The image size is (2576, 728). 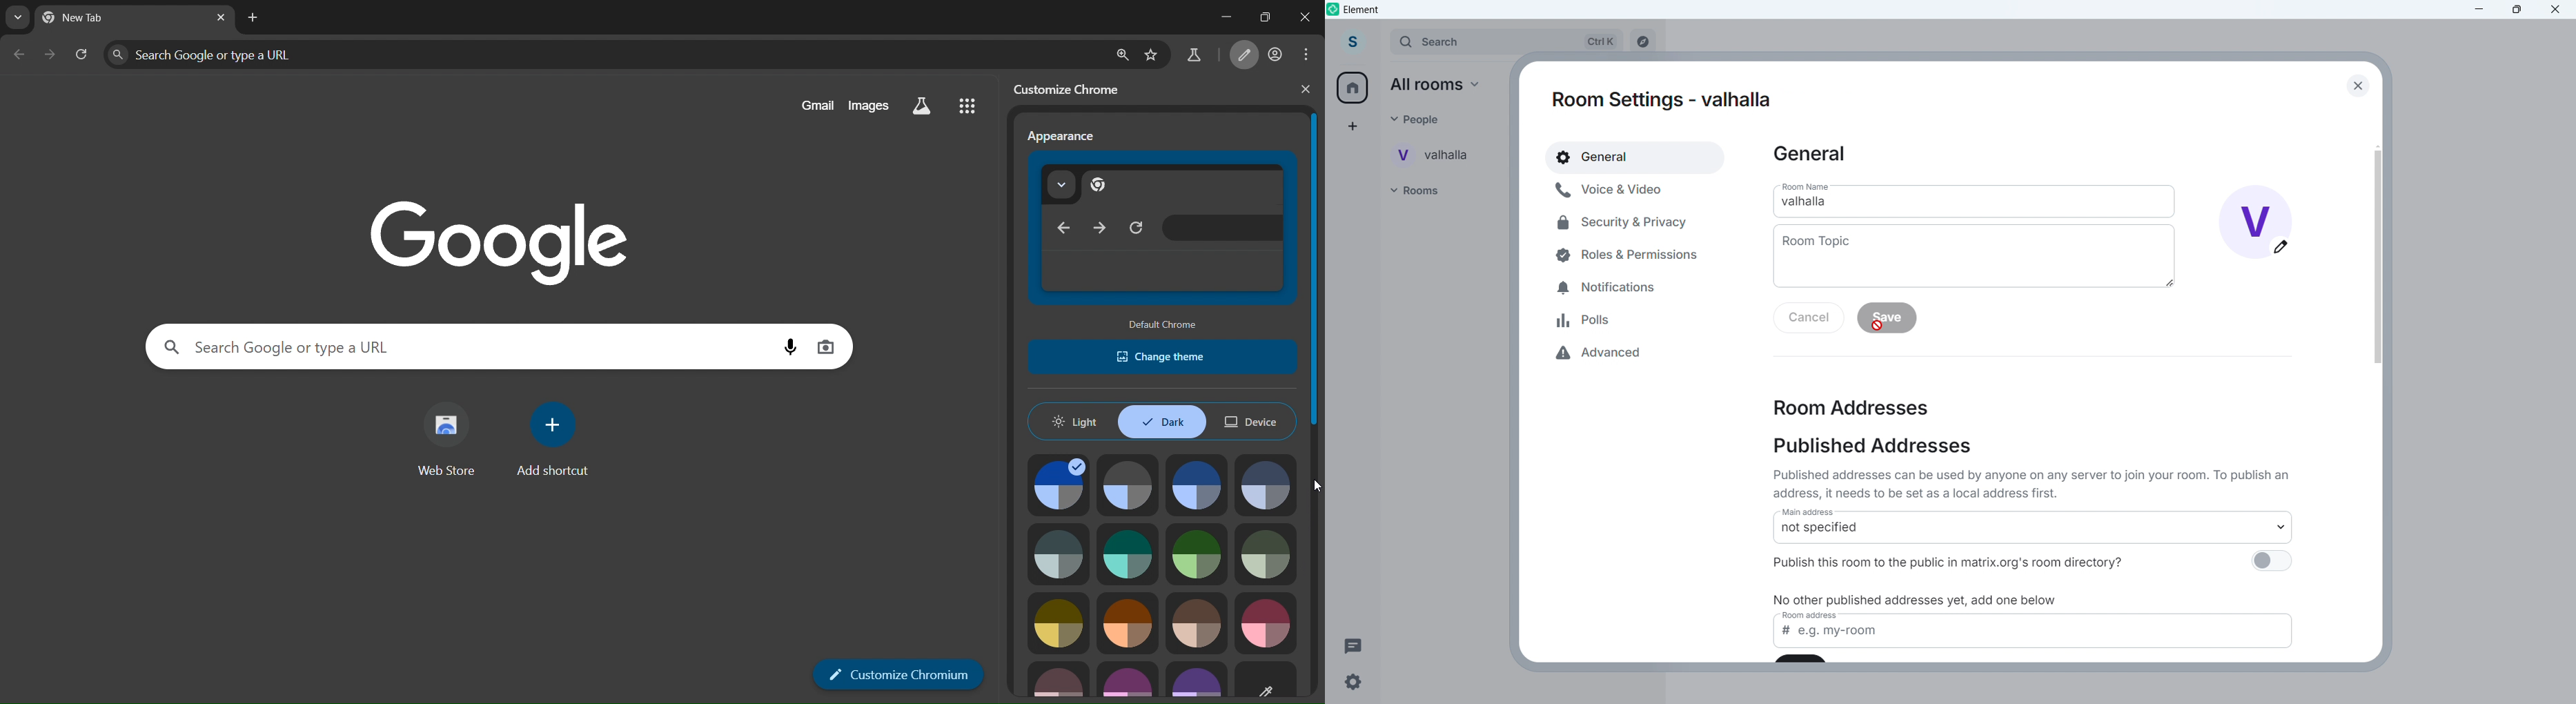 What do you see at coordinates (1299, 18) in the screenshot?
I see `close` at bounding box center [1299, 18].